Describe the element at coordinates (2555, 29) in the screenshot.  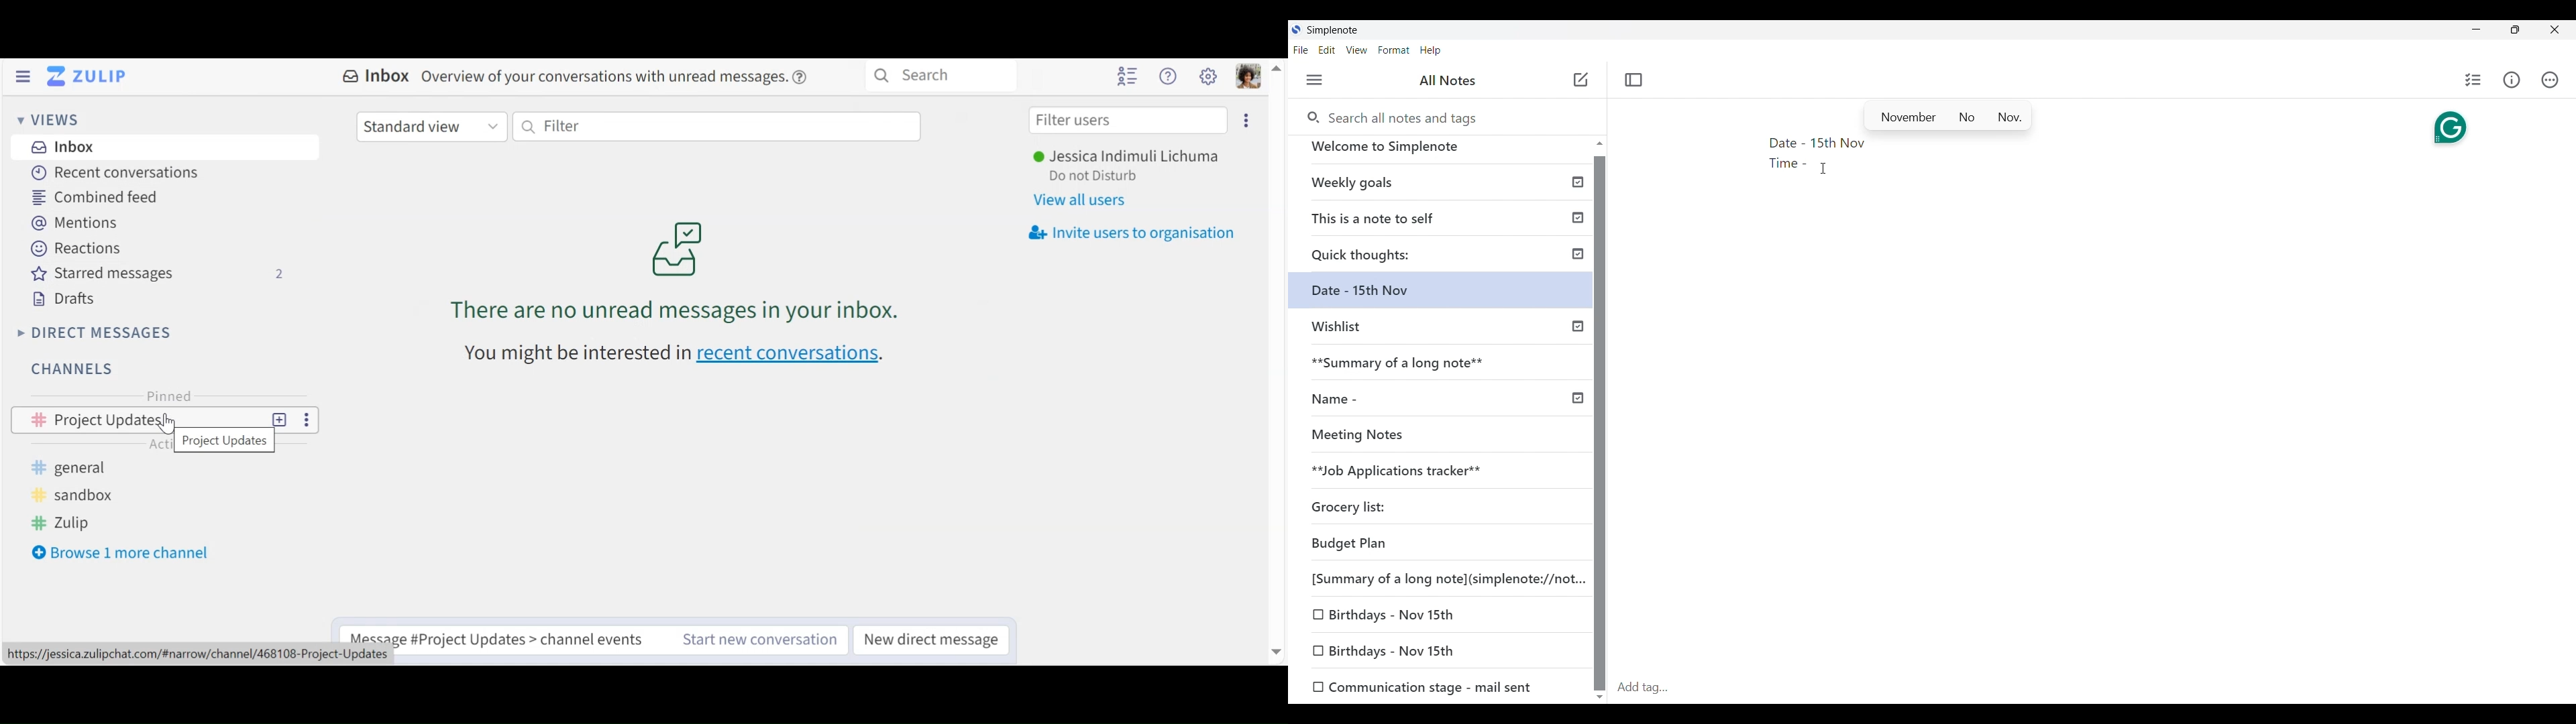
I see `Close interface` at that location.